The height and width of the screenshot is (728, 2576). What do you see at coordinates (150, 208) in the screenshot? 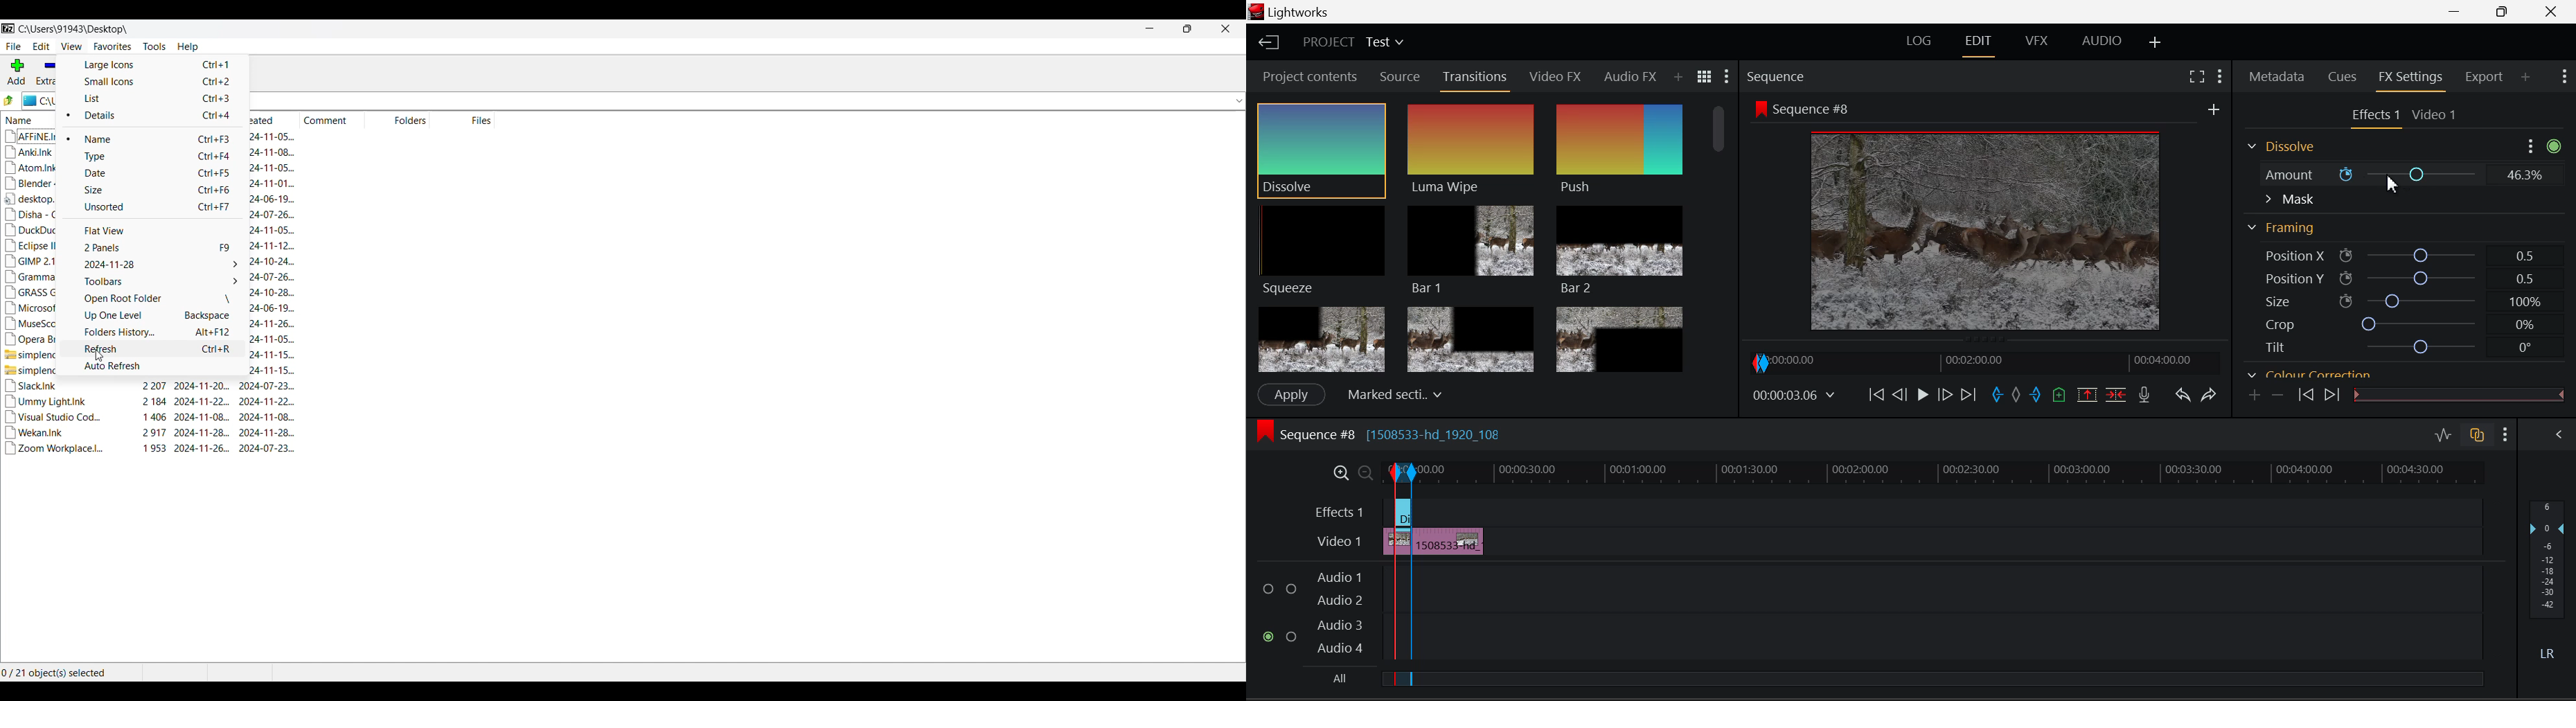
I see `Unsorted` at bounding box center [150, 208].